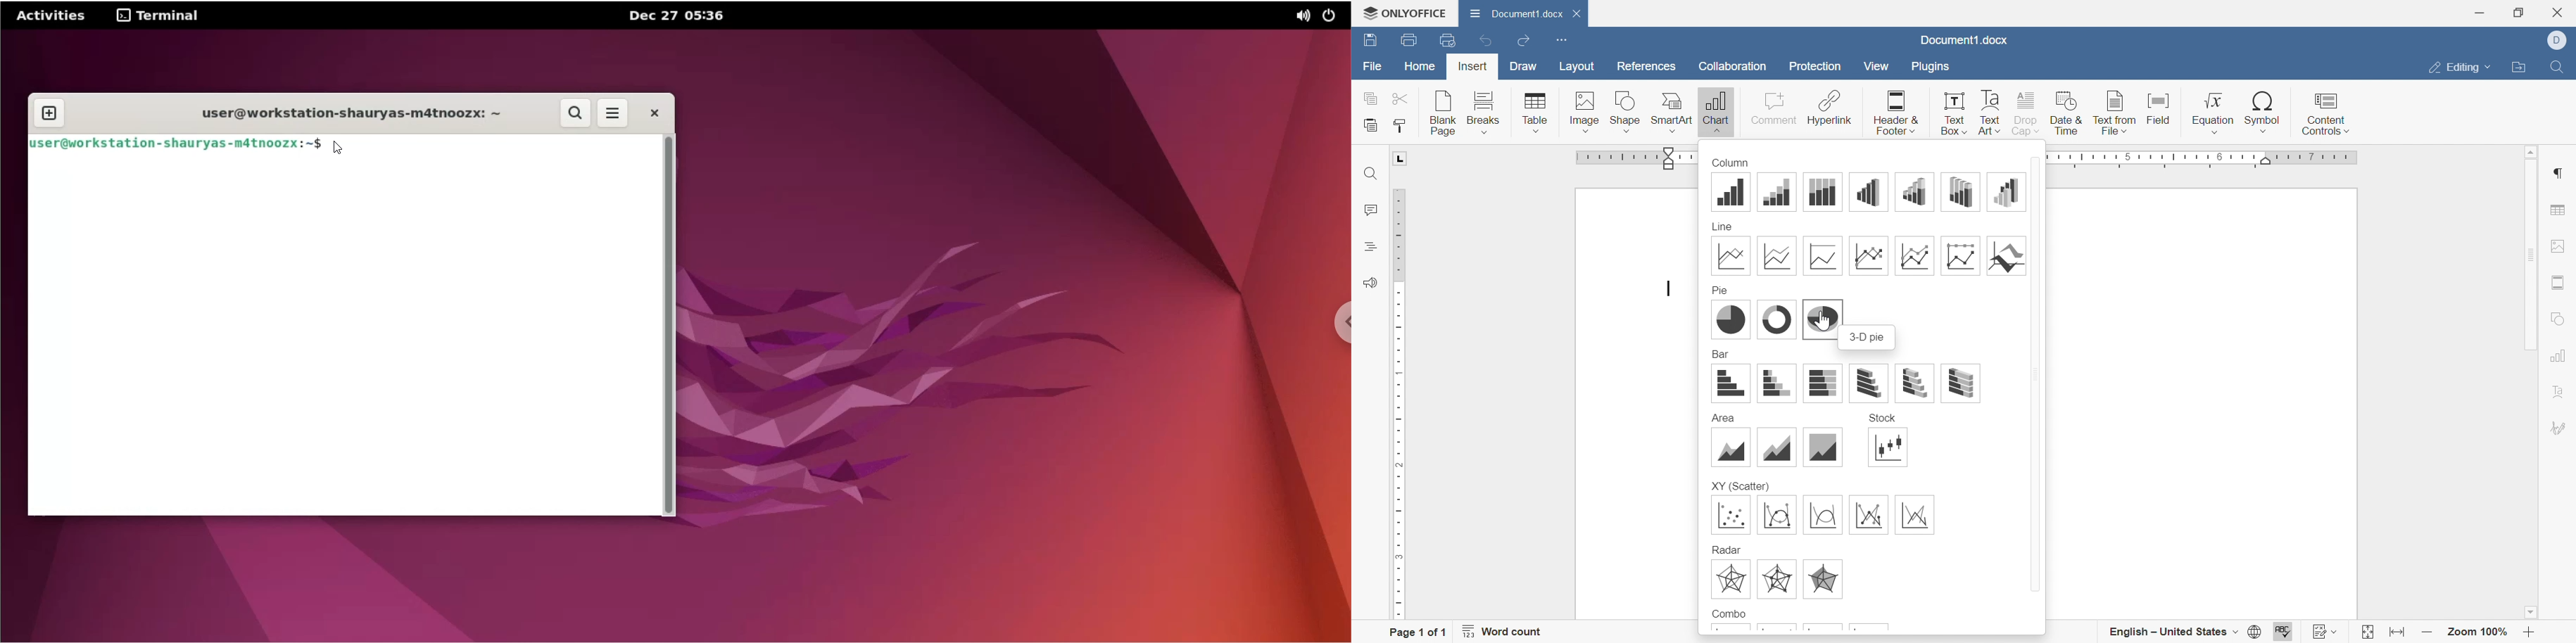 The image size is (2576, 644). I want to click on Scatter with smooth lines, so click(1822, 515).